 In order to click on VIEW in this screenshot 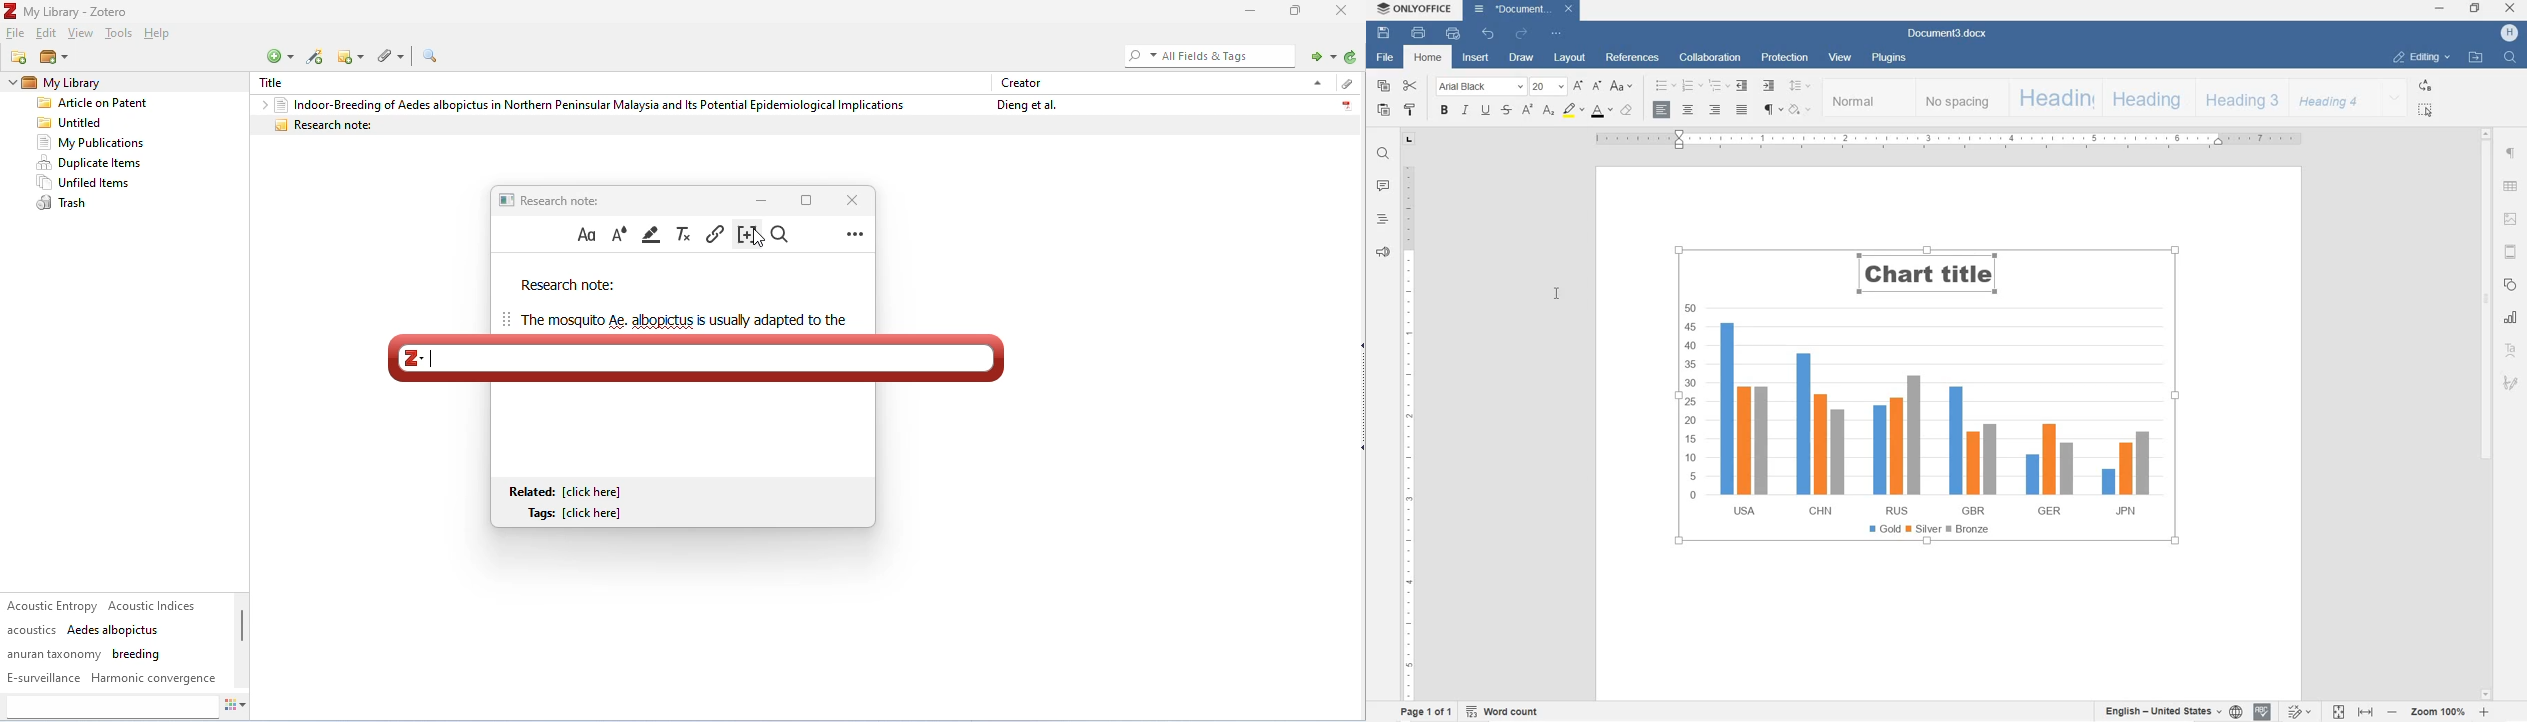, I will do `click(1842, 59)`.